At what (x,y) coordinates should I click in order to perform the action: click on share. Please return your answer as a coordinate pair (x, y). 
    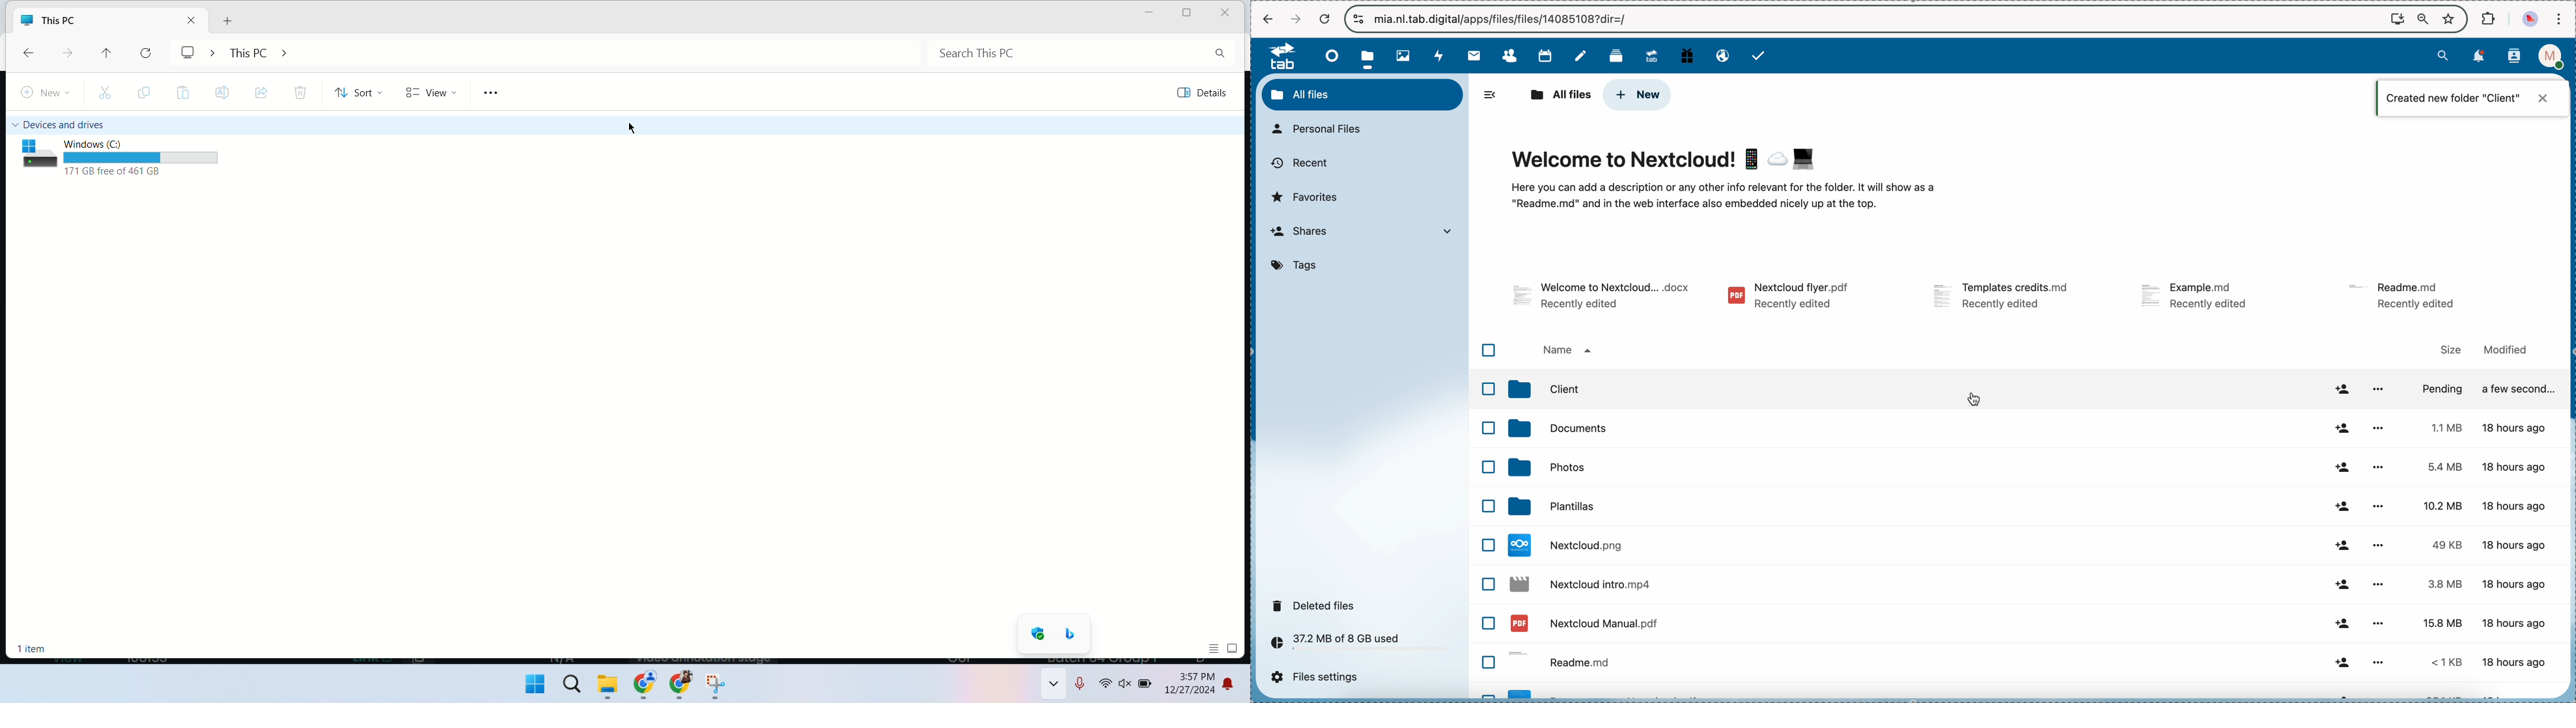
    Looking at the image, I should click on (2344, 545).